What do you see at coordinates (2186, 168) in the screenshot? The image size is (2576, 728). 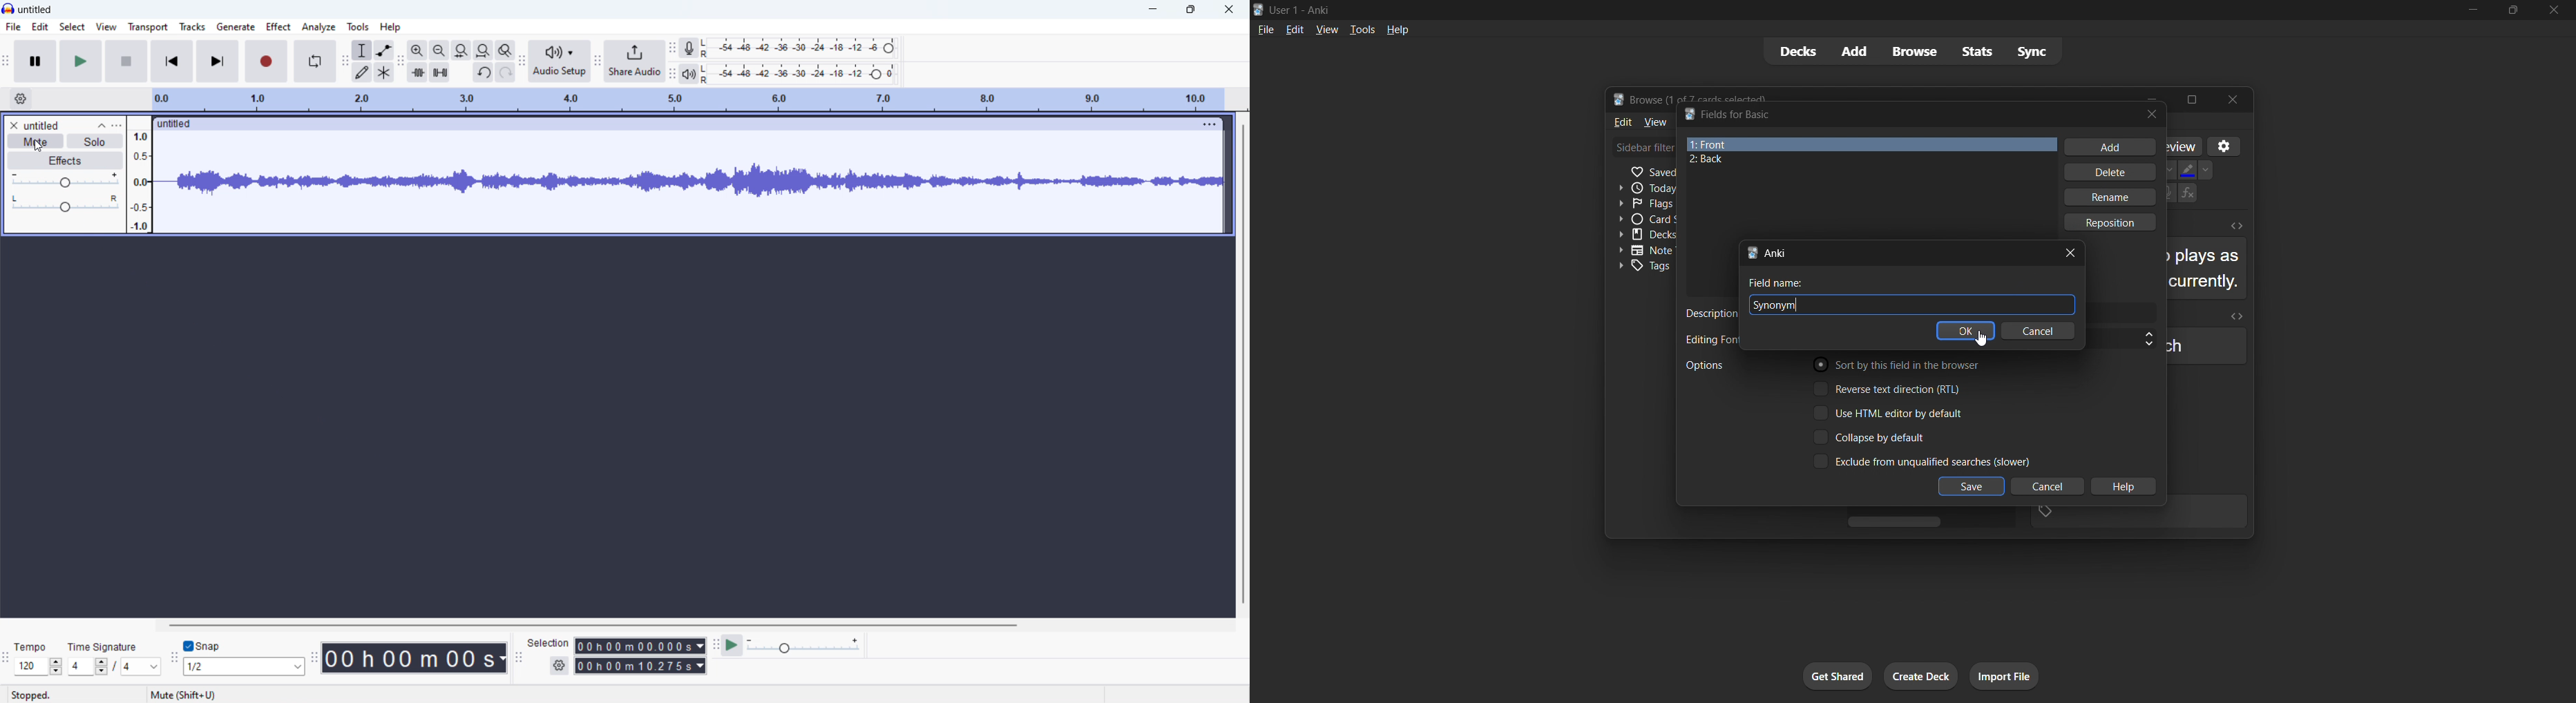 I see `Fill color` at bounding box center [2186, 168].